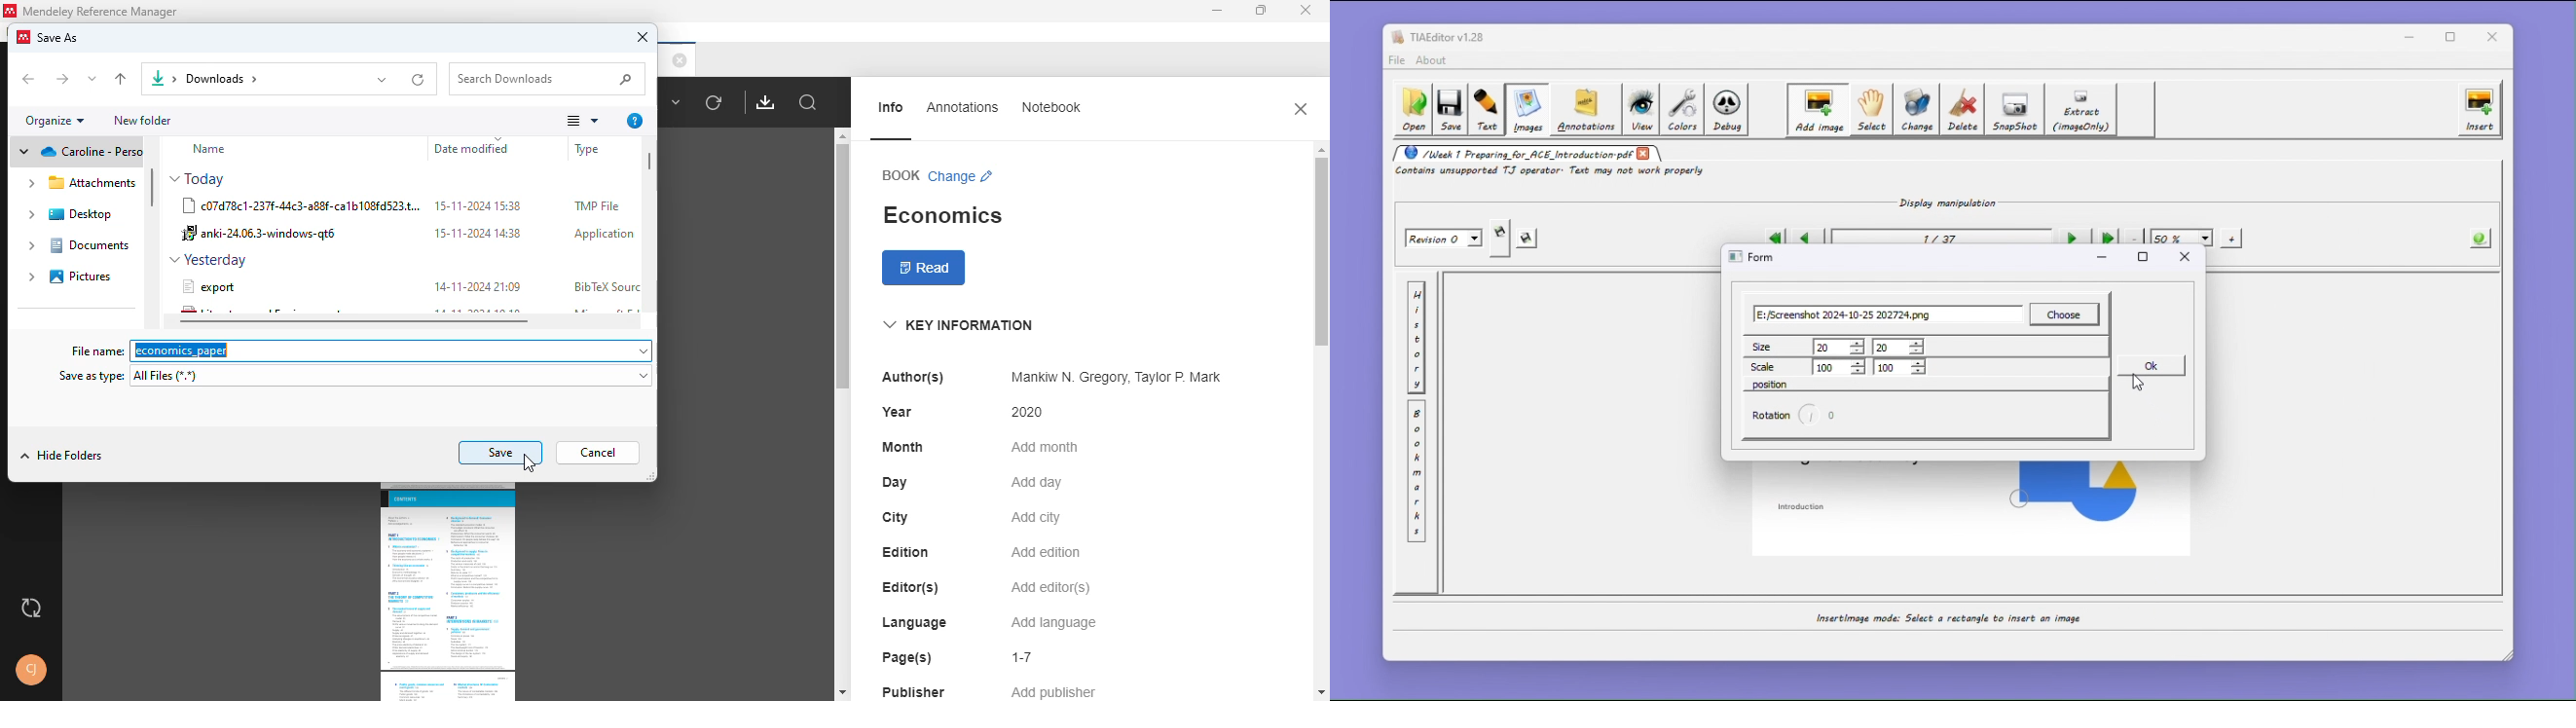 Image resolution: width=2576 pixels, height=728 pixels. Describe the element at coordinates (11, 10) in the screenshot. I see `logo` at that location.